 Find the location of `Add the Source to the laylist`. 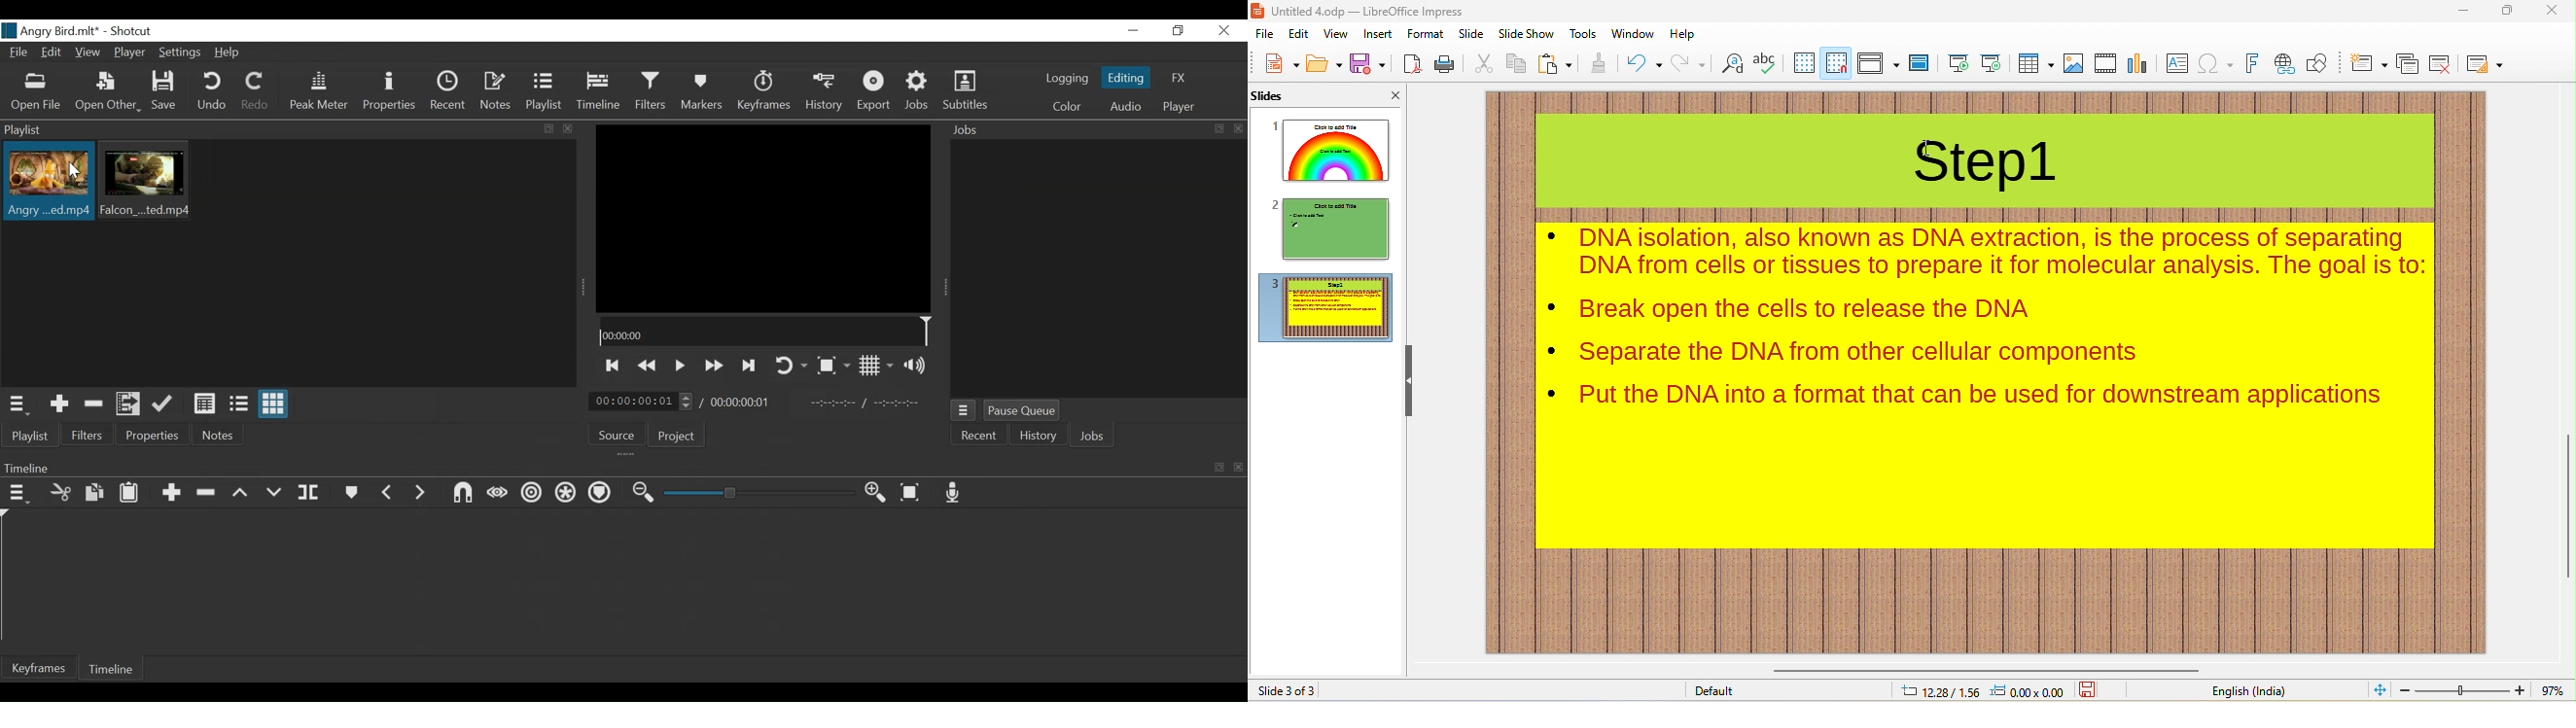

Add the Source to the laylist is located at coordinates (60, 405).